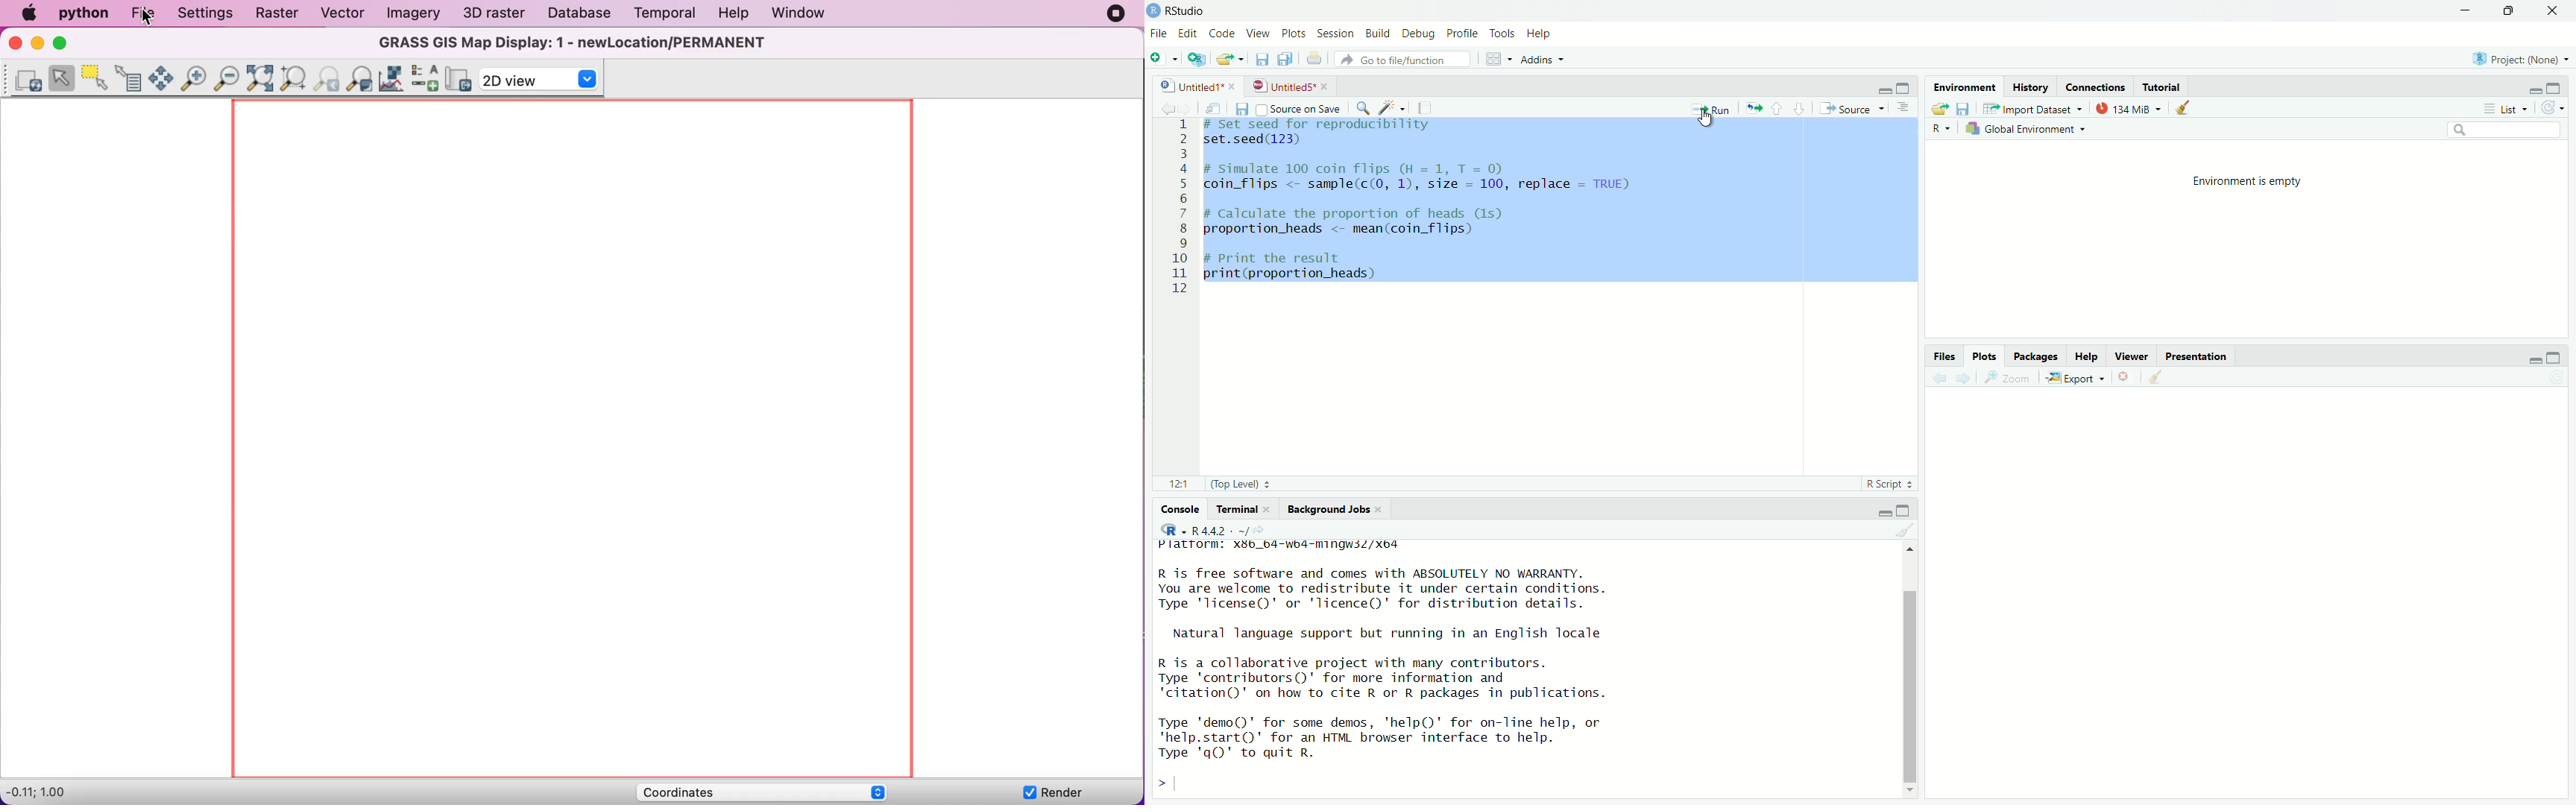 The width and height of the screenshot is (2576, 812). What do you see at coordinates (1376, 167) in the screenshot?
I see `# Simulate 100 coin Ttihips (H=1, T = 0)` at bounding box center [1376, 167].